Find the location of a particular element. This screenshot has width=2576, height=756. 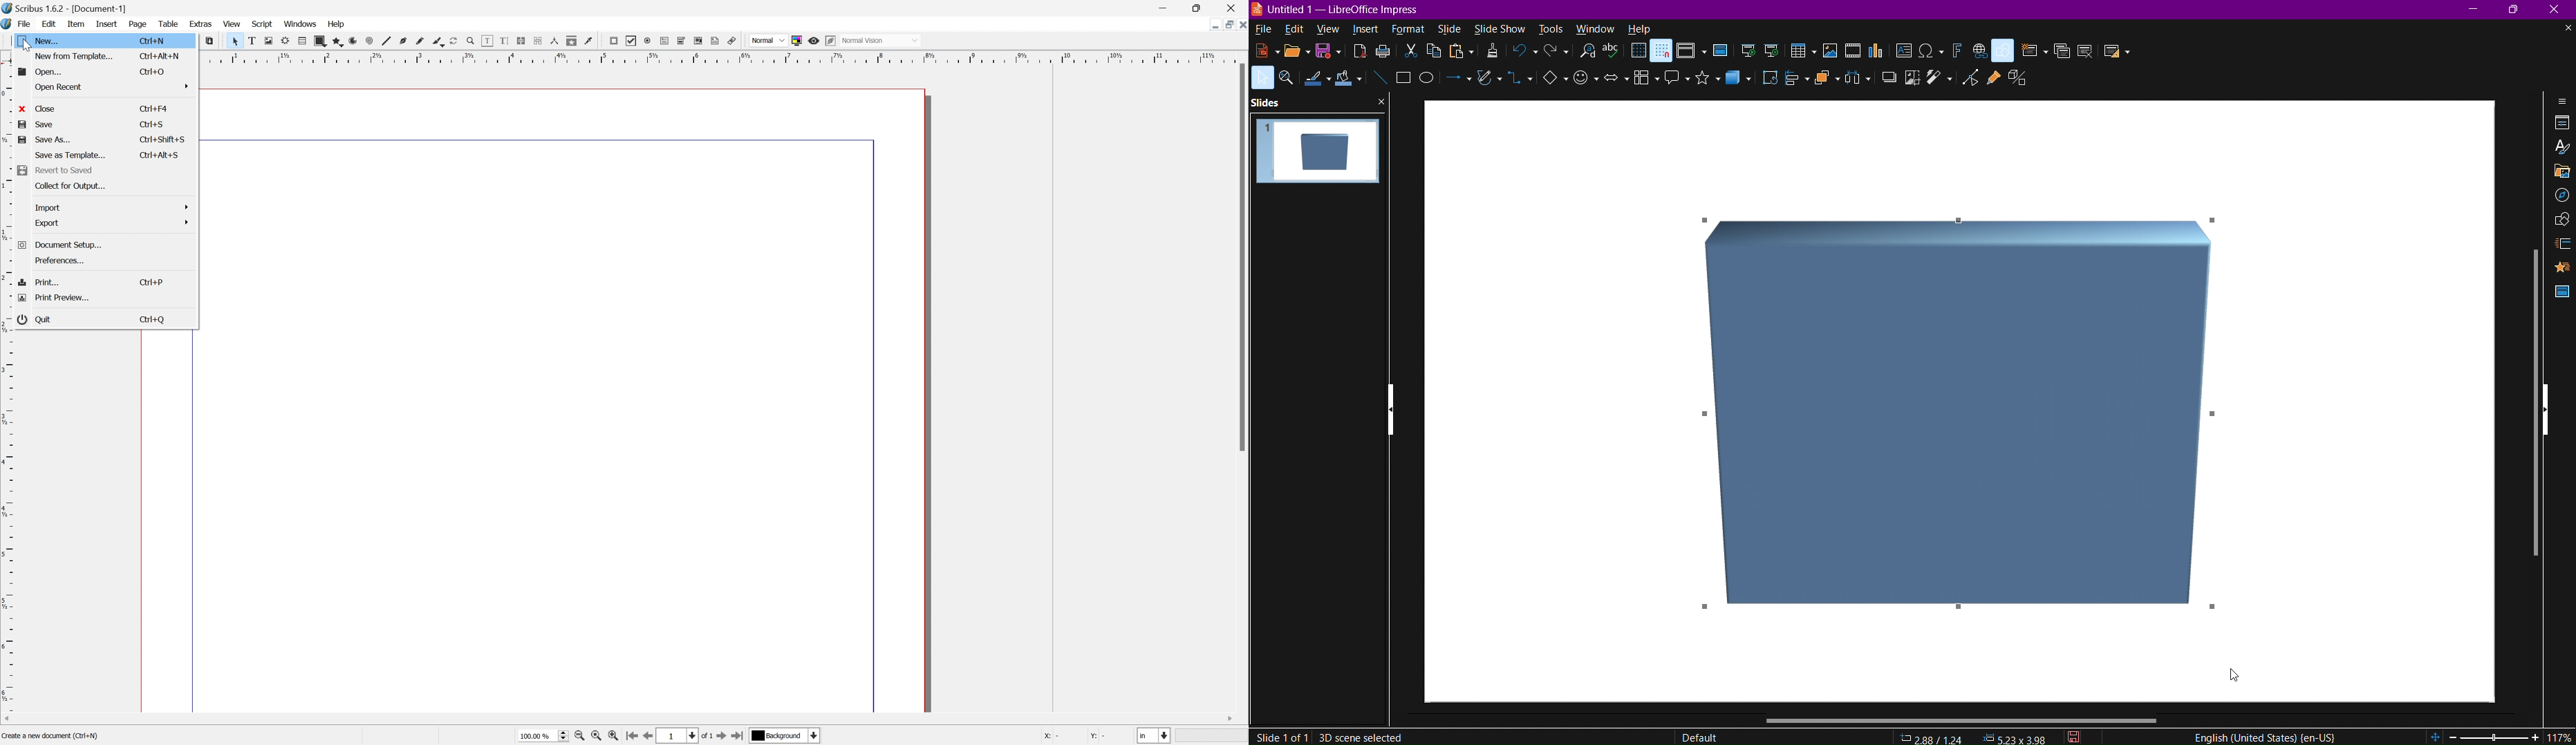

Create a new document (Ctrl+N) is located at coordinates (50, 738).